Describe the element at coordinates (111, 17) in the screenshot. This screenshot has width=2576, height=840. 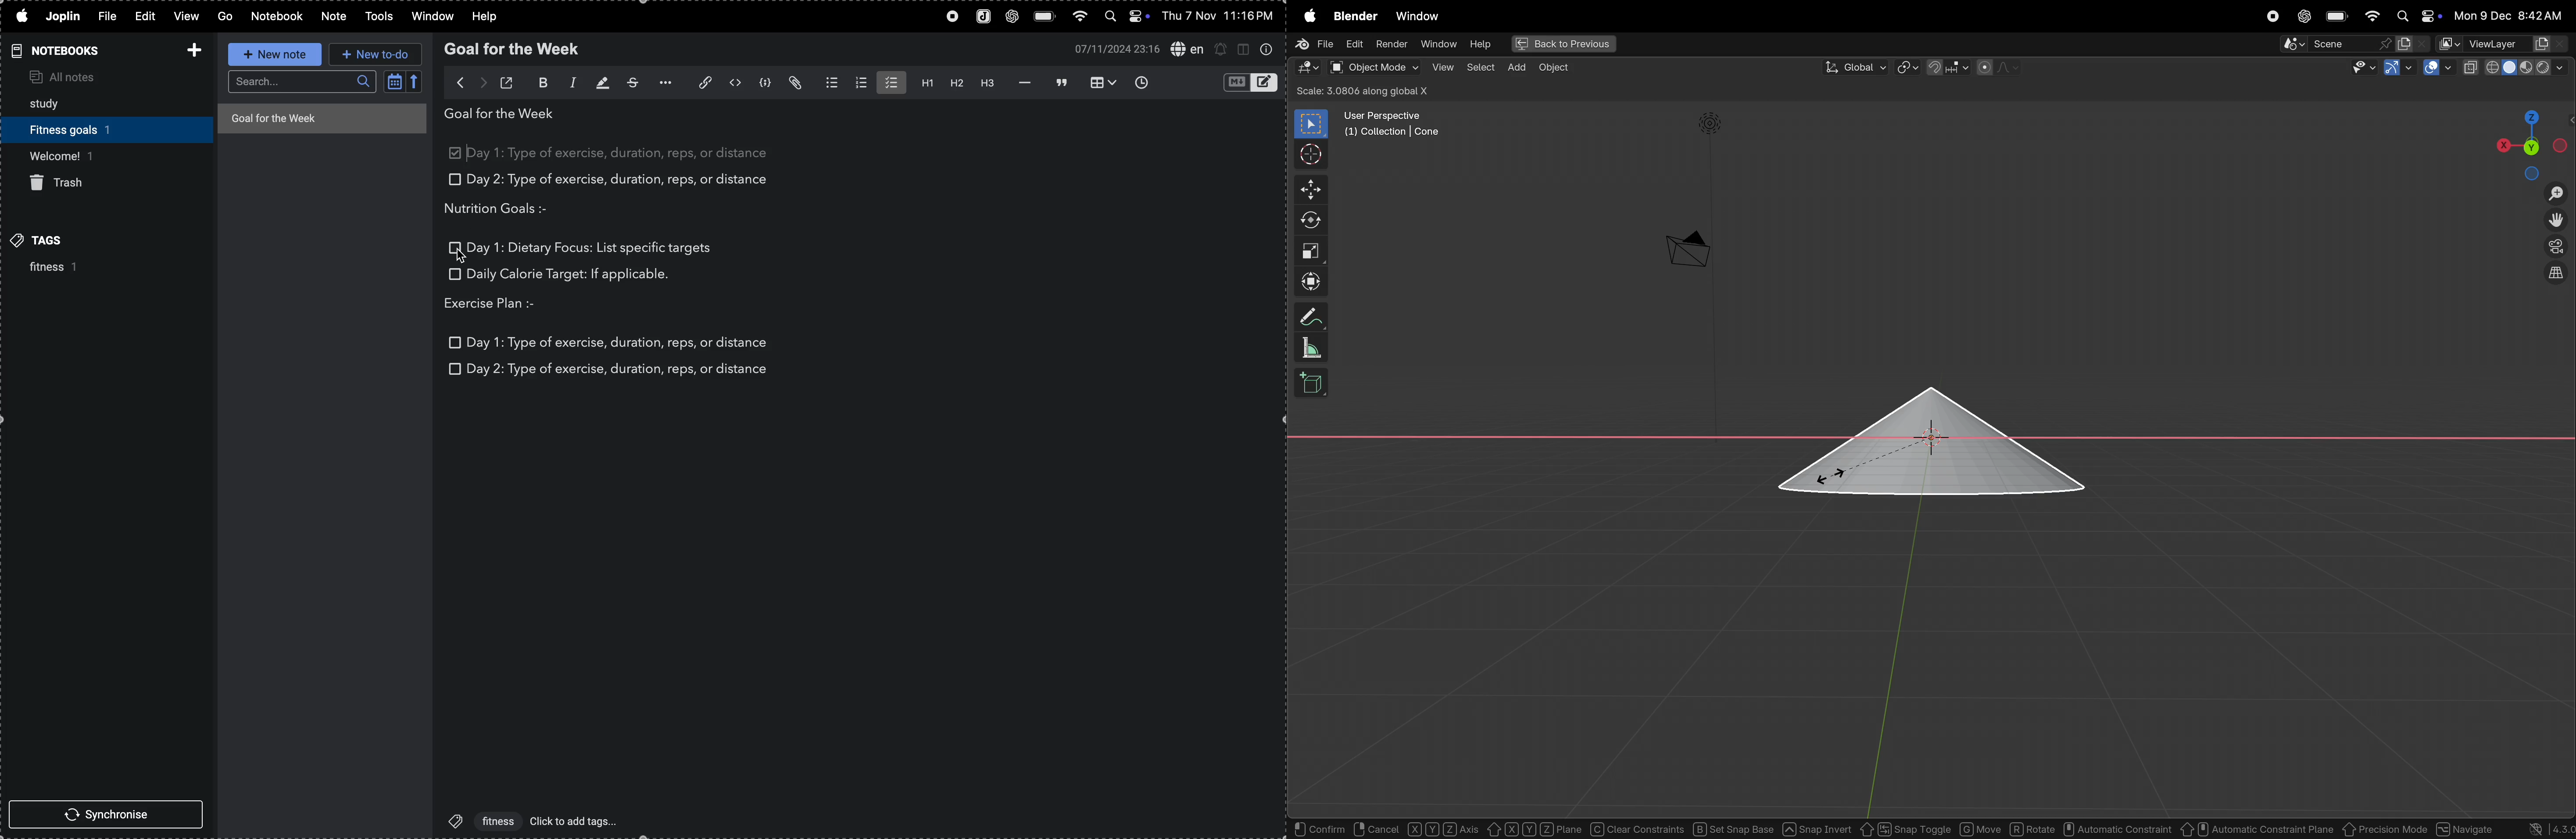
I see `file` at that location.